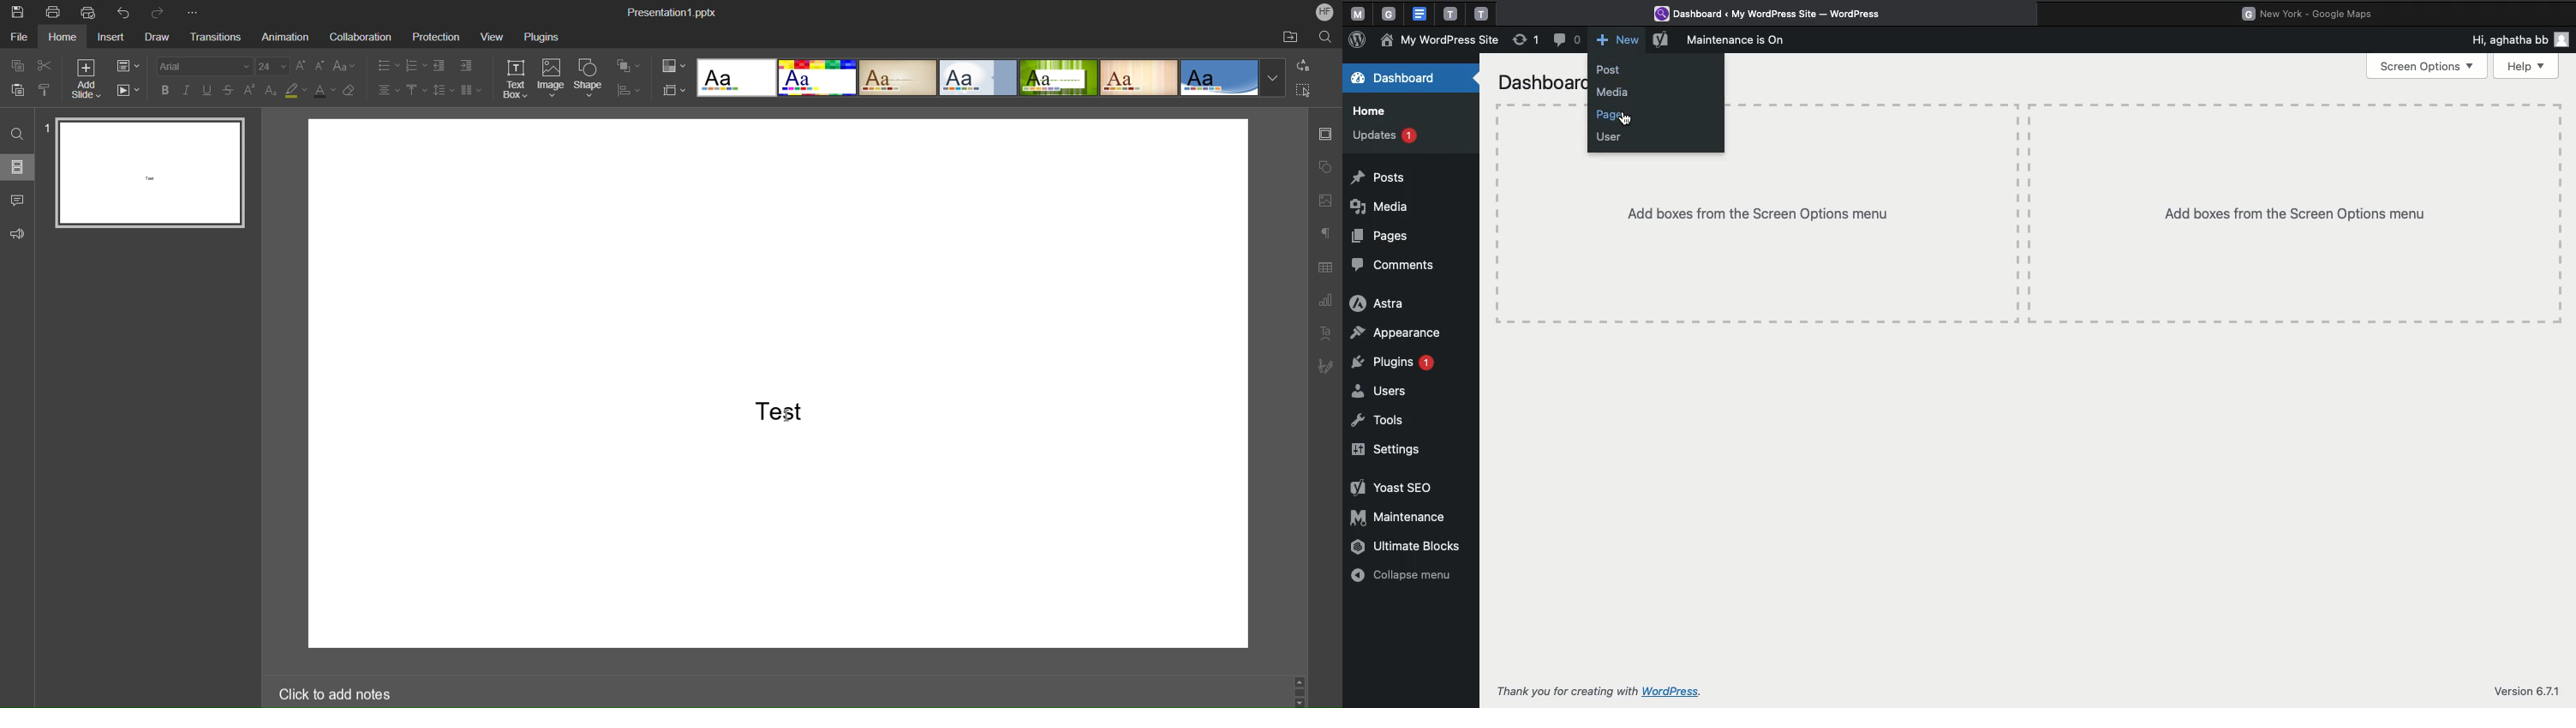 The height and width of the screenshot is (728, 2576). What do you see at coordinates (64, 38) in the screenshot?
I see `Home` at bounding box center [64, 38].